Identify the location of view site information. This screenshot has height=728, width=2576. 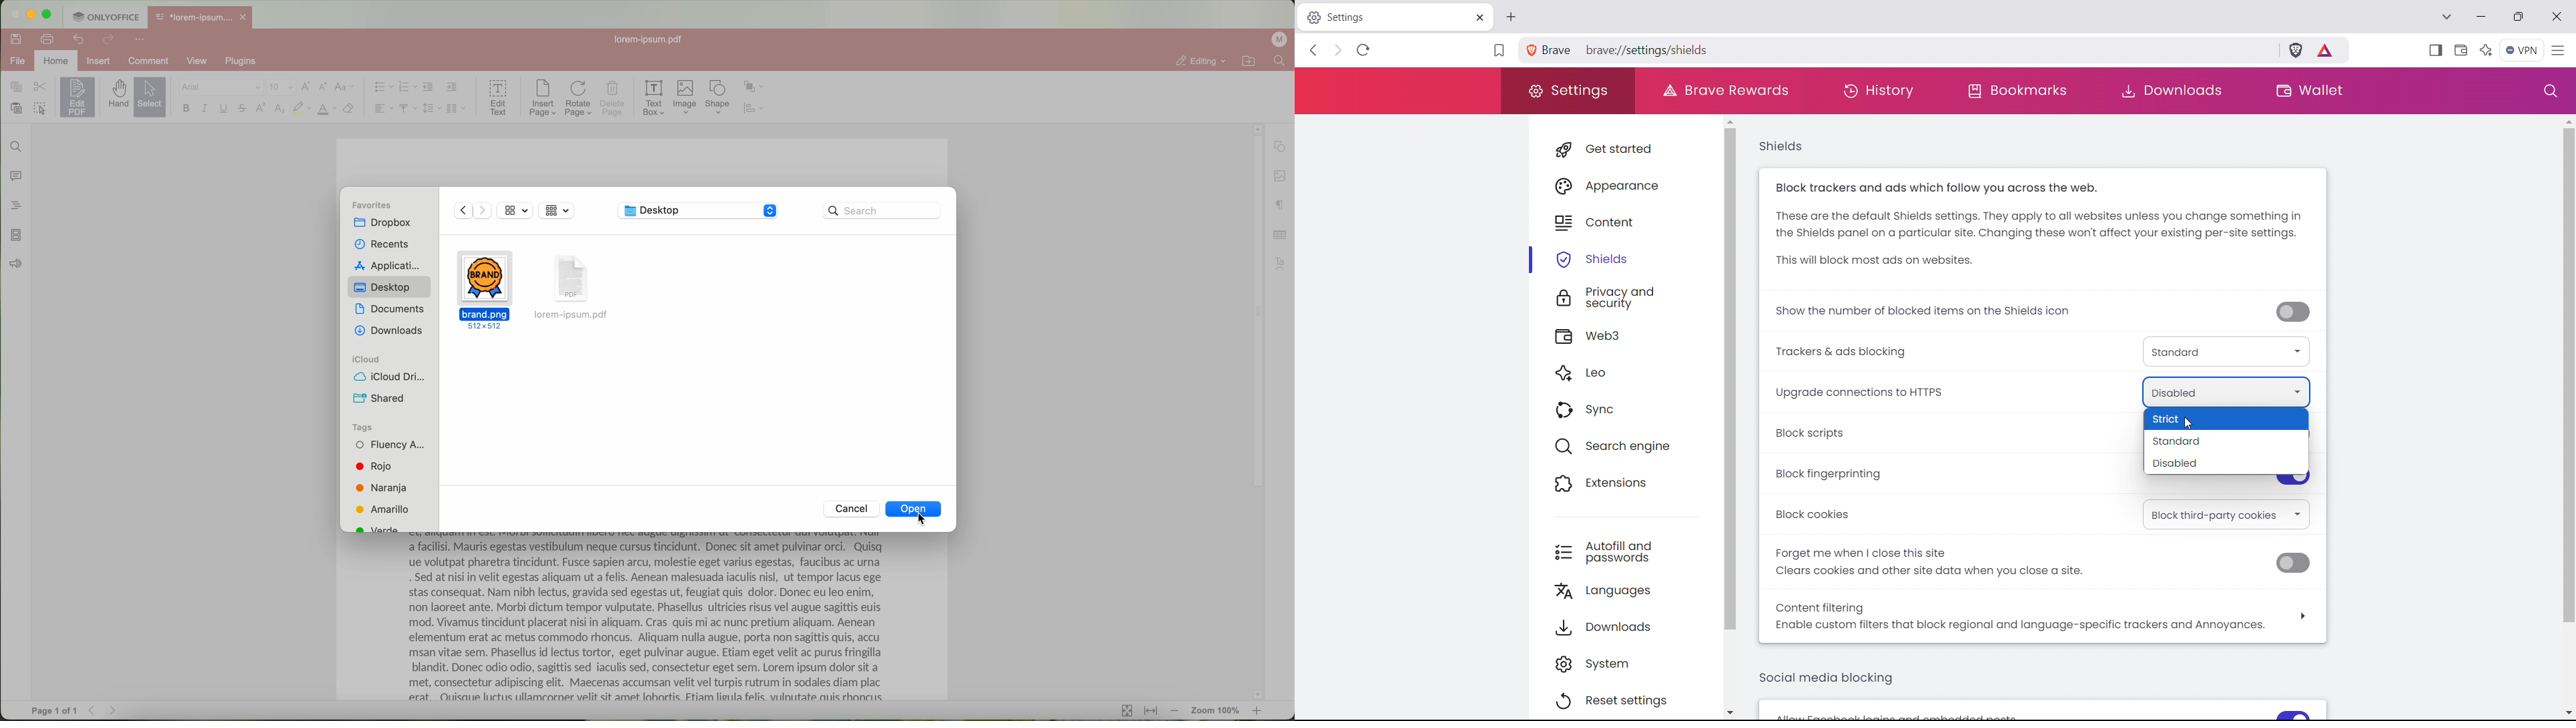
(1530, 50).